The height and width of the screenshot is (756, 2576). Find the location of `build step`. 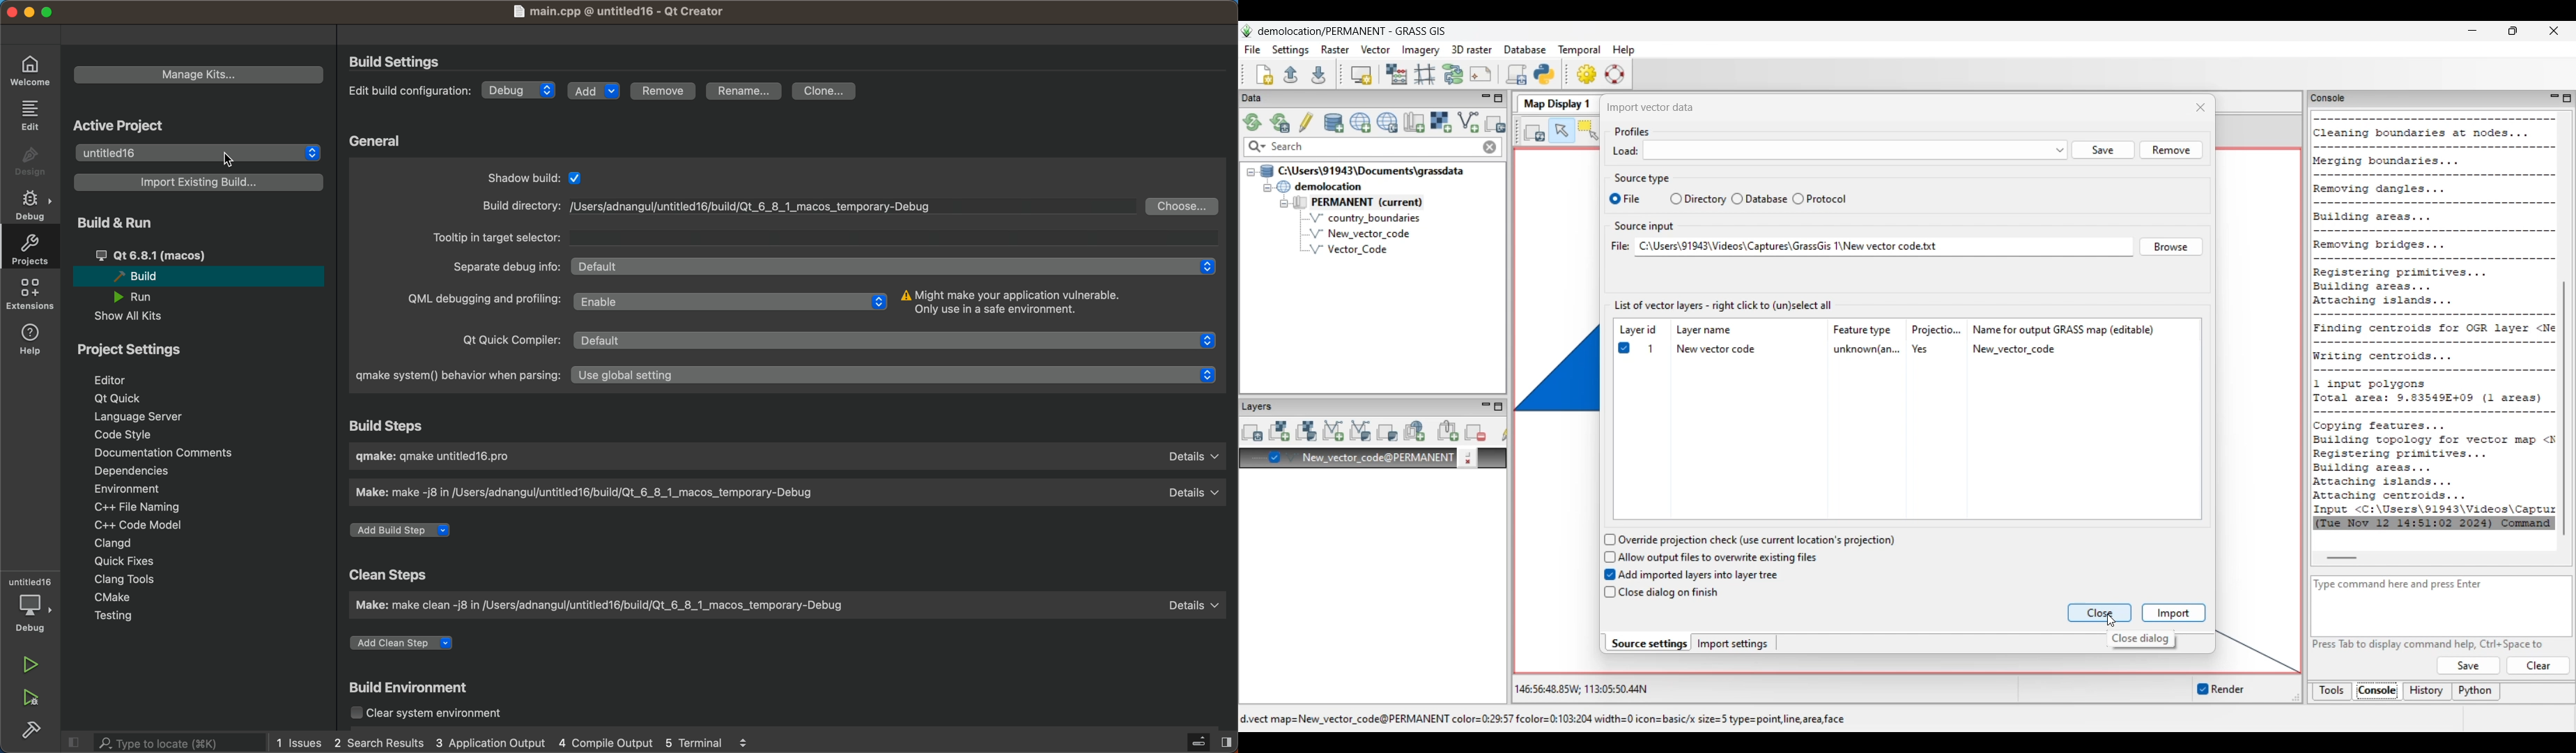

build step is located at coordinates (403, 529).